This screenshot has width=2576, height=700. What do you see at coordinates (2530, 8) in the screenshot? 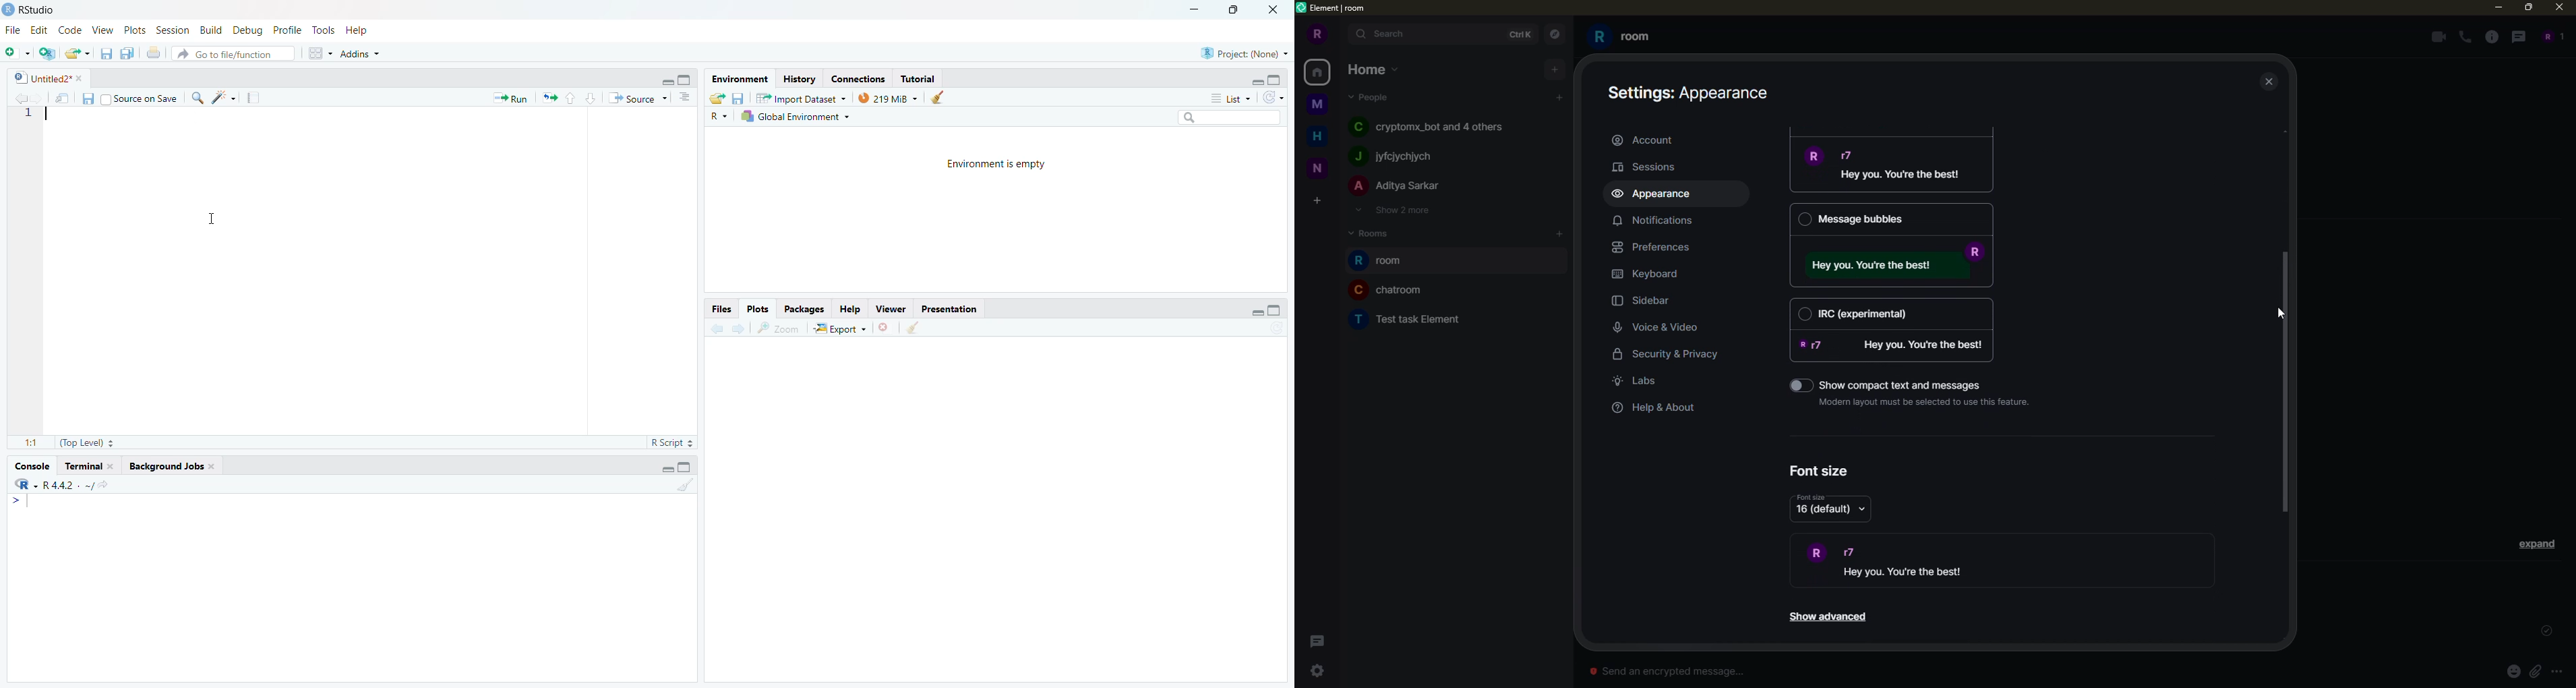
I see `maximize` at bounding box center [2530, 8].